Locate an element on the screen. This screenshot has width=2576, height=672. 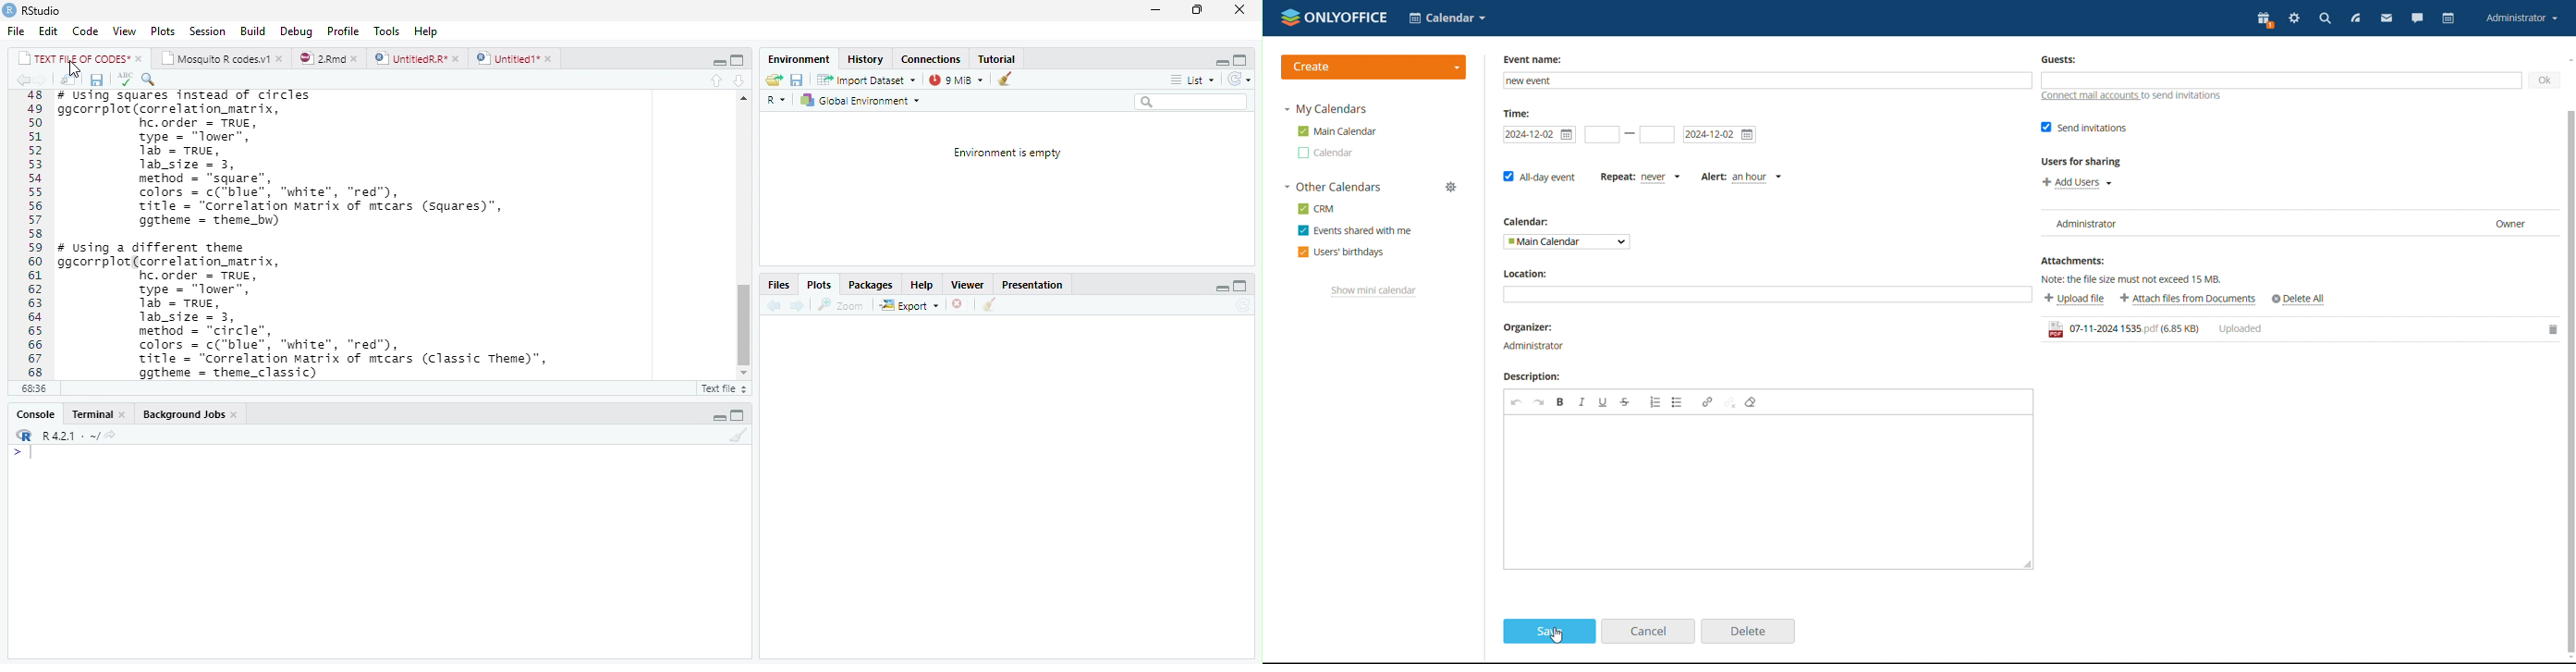
File is located at coordinates (14, 32).